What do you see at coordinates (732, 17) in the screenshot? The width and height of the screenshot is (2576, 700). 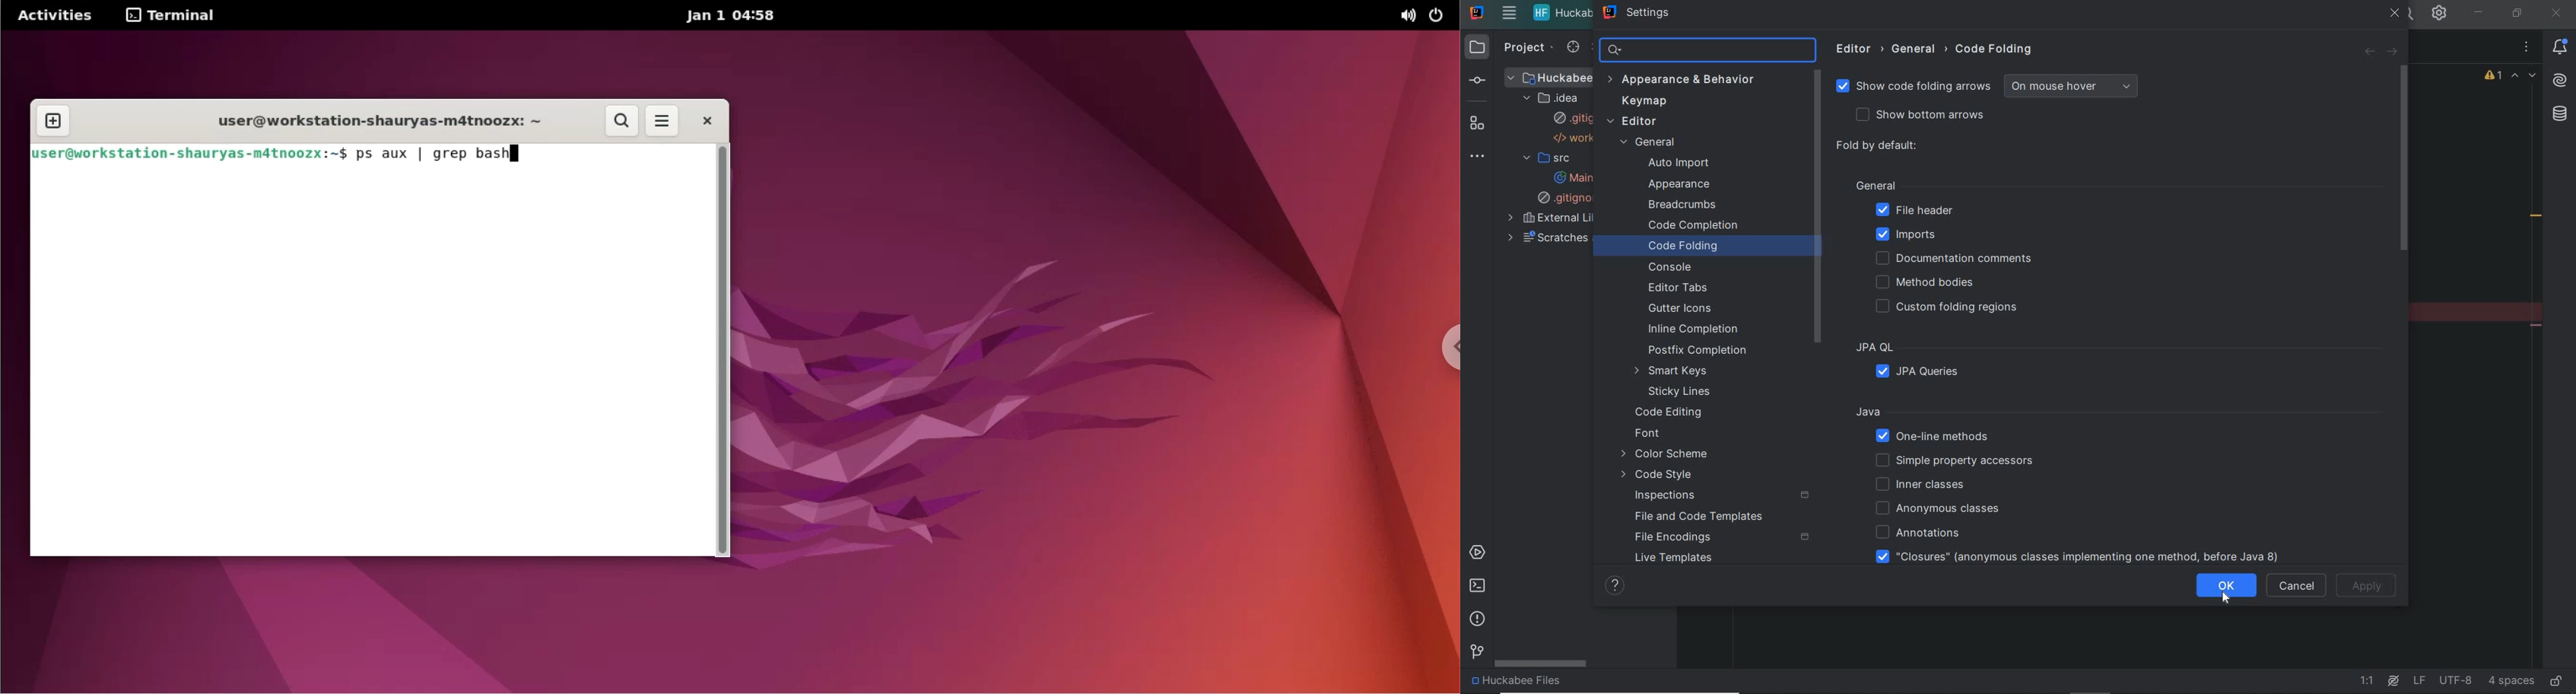 I see `Jan 1 04:58` at bounding box center [732, 17].